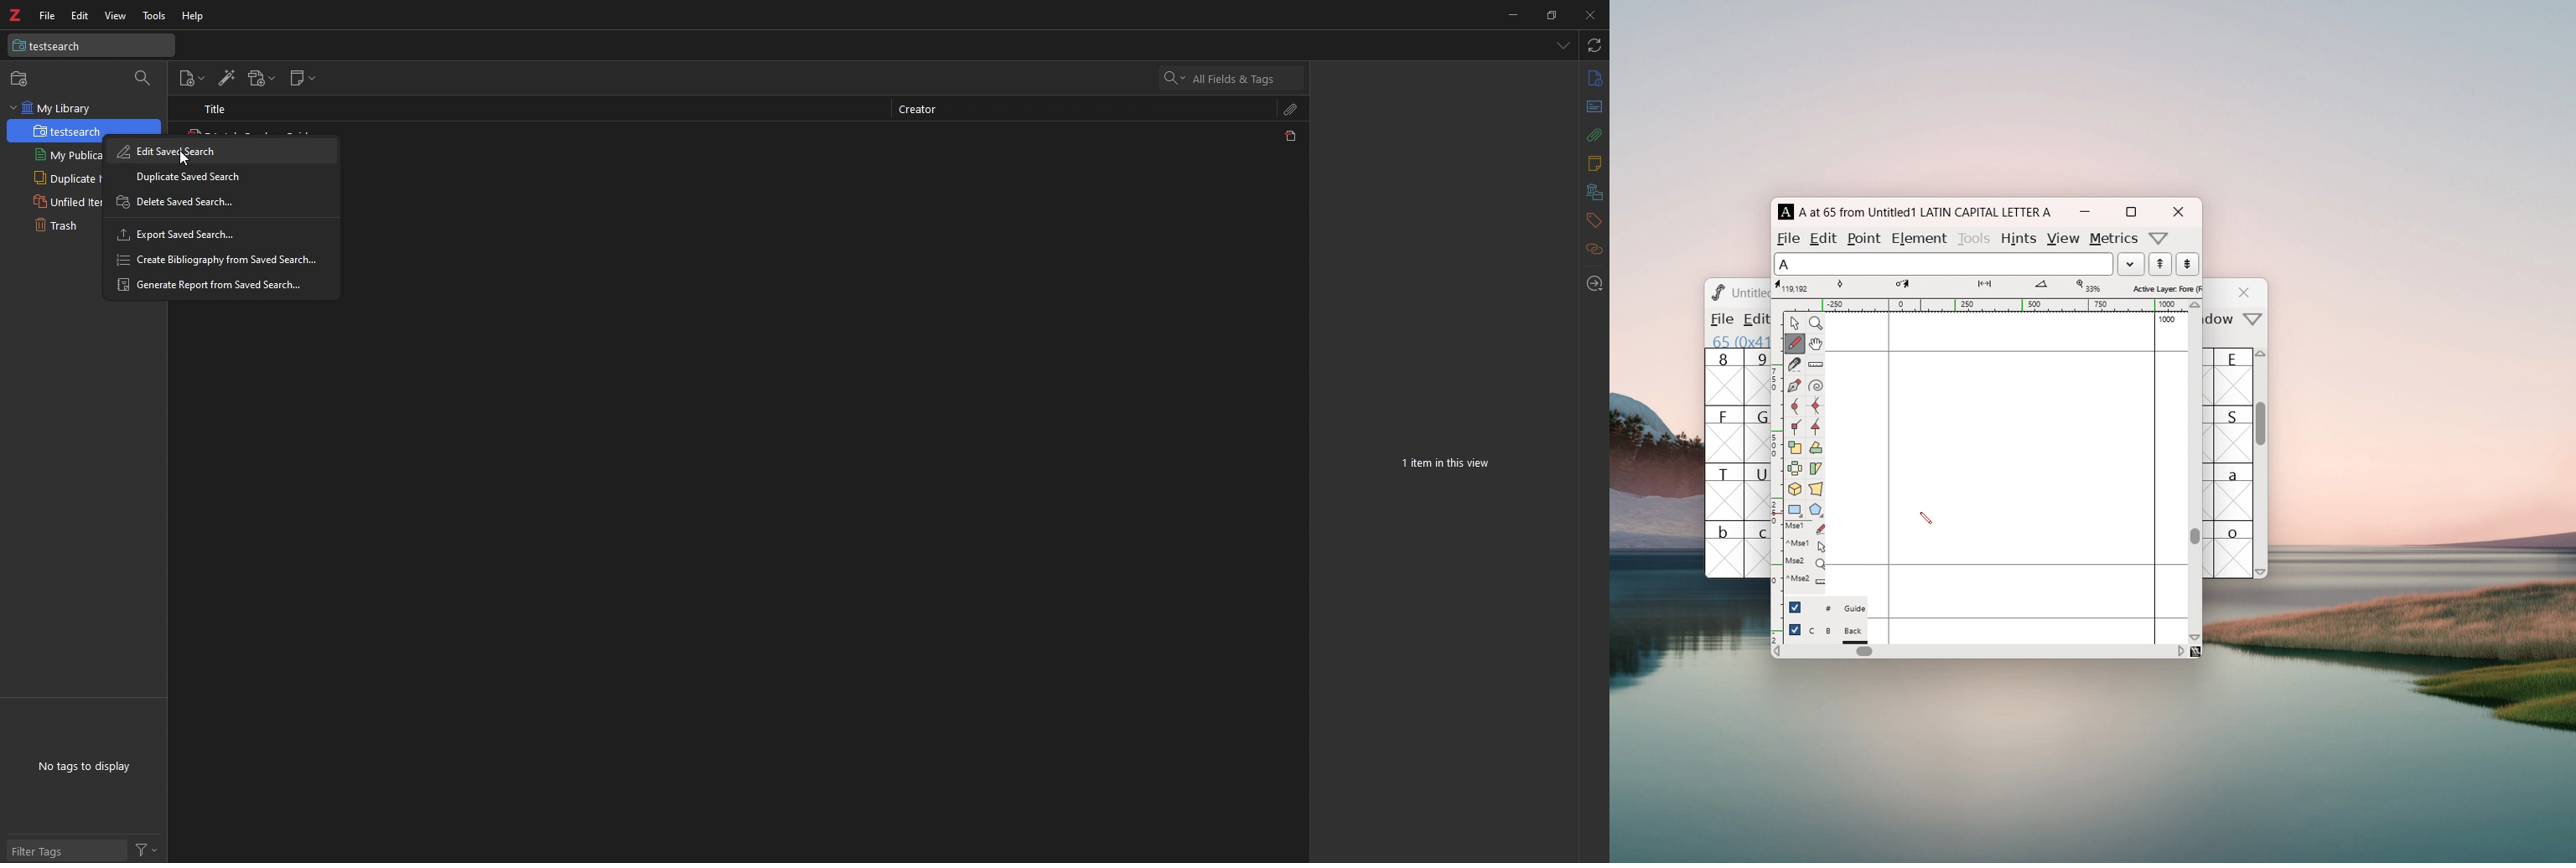  What do you see at coordinates (2115, 239) in the screenshot?
I see `metrics` at bounding box center [2115, 239].